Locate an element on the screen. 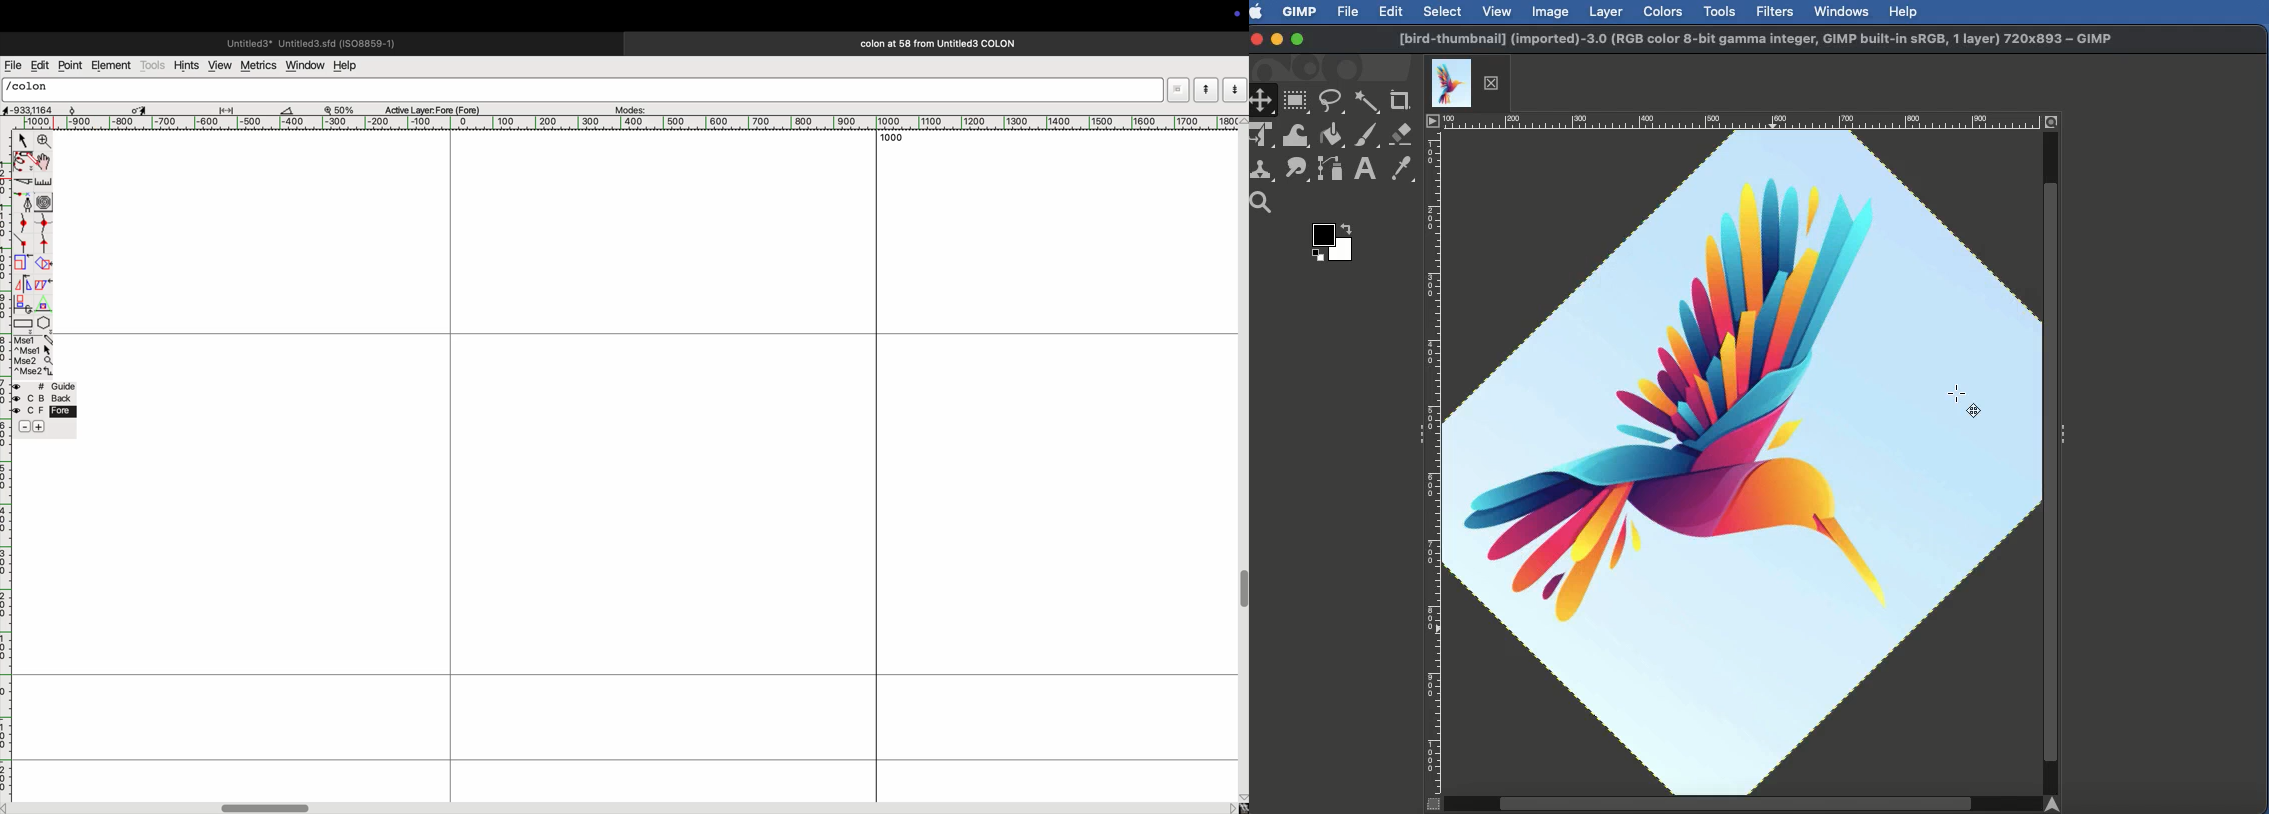  untitled page is located at coordinates (310, 42).